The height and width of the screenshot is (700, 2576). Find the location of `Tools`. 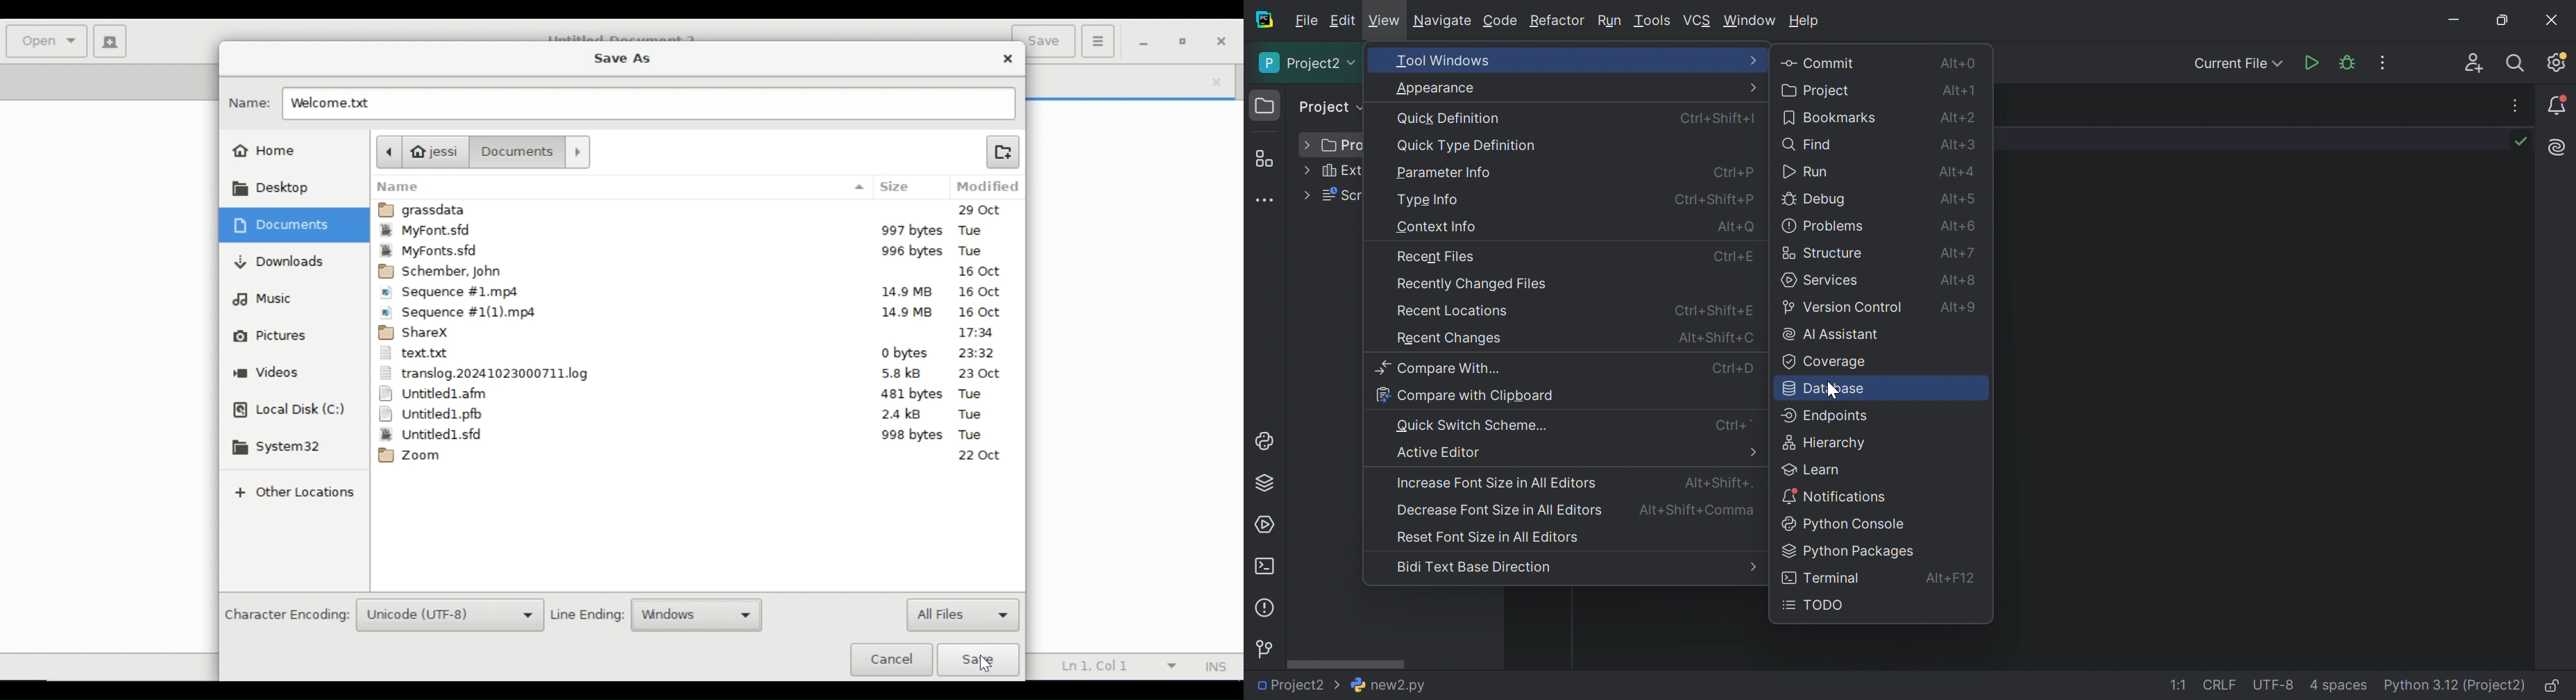

Tools is located at coordinates (1652, 22).